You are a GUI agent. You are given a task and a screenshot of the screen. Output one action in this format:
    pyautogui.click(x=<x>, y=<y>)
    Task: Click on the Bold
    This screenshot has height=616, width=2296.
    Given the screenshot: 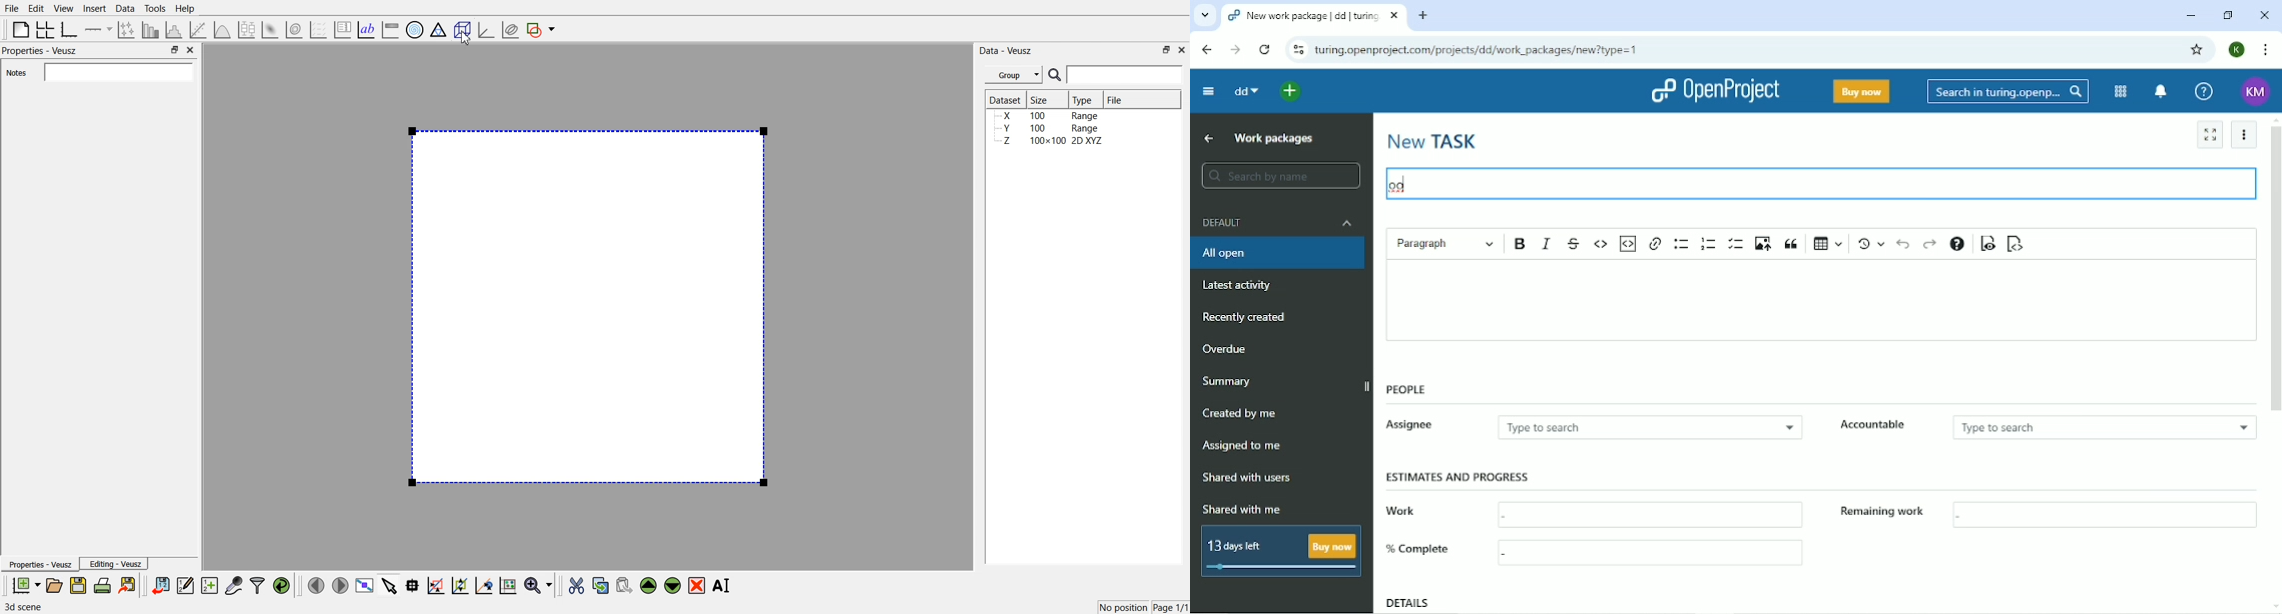 What is the action you would take?
    pyautogui.click(x=1520, y=244)
    